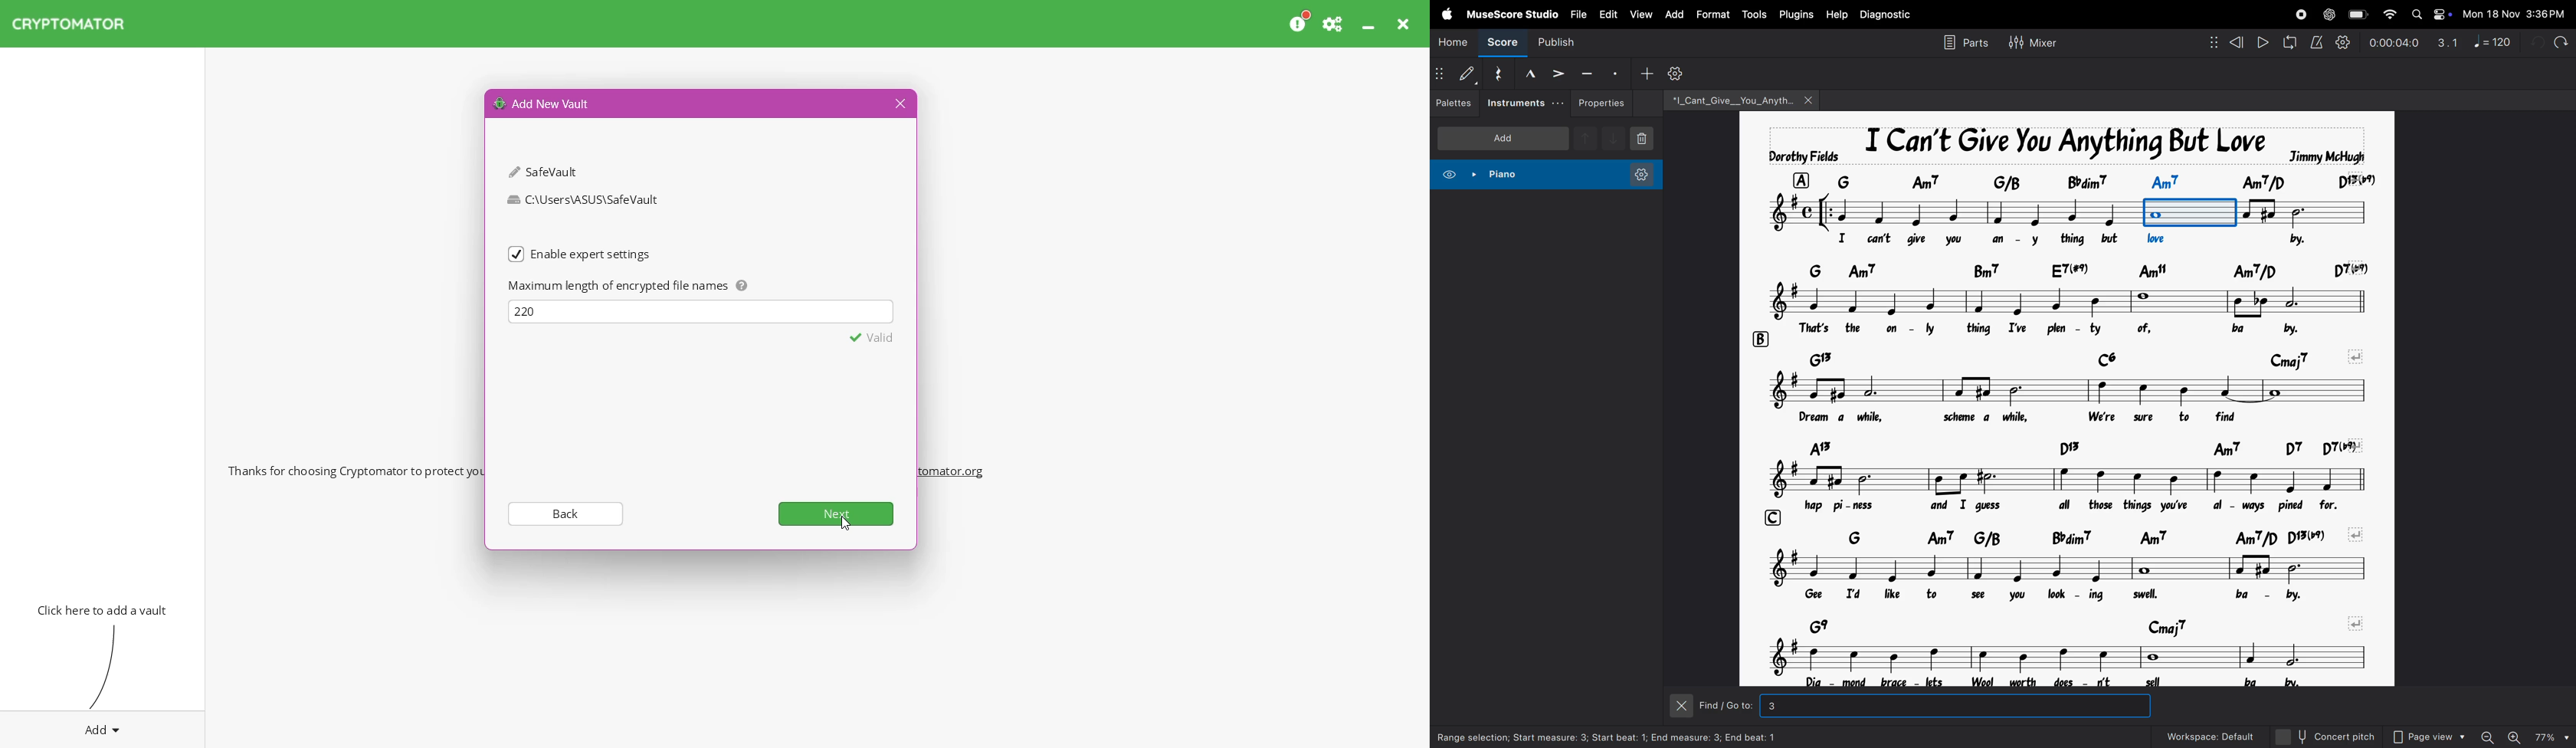 The width and height of the screenshot is (2576, 756). I want to click on notes, so click(2072, 303).